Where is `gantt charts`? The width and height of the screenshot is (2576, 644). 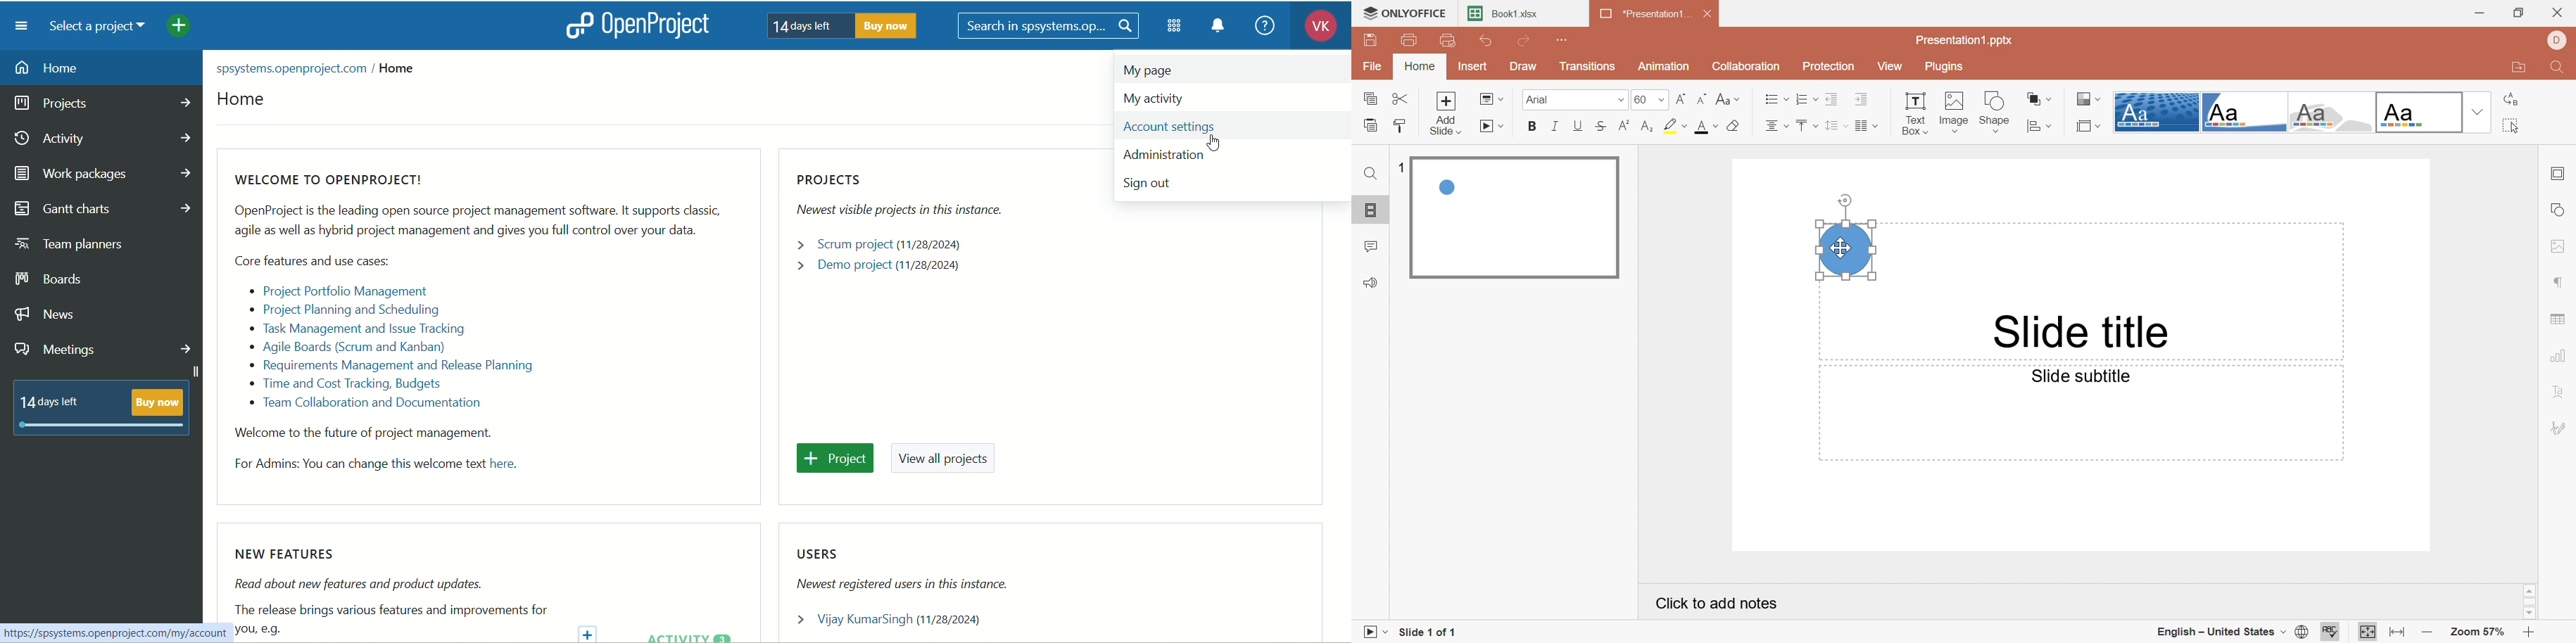
gantt charts is located at coordinates (108, 208).